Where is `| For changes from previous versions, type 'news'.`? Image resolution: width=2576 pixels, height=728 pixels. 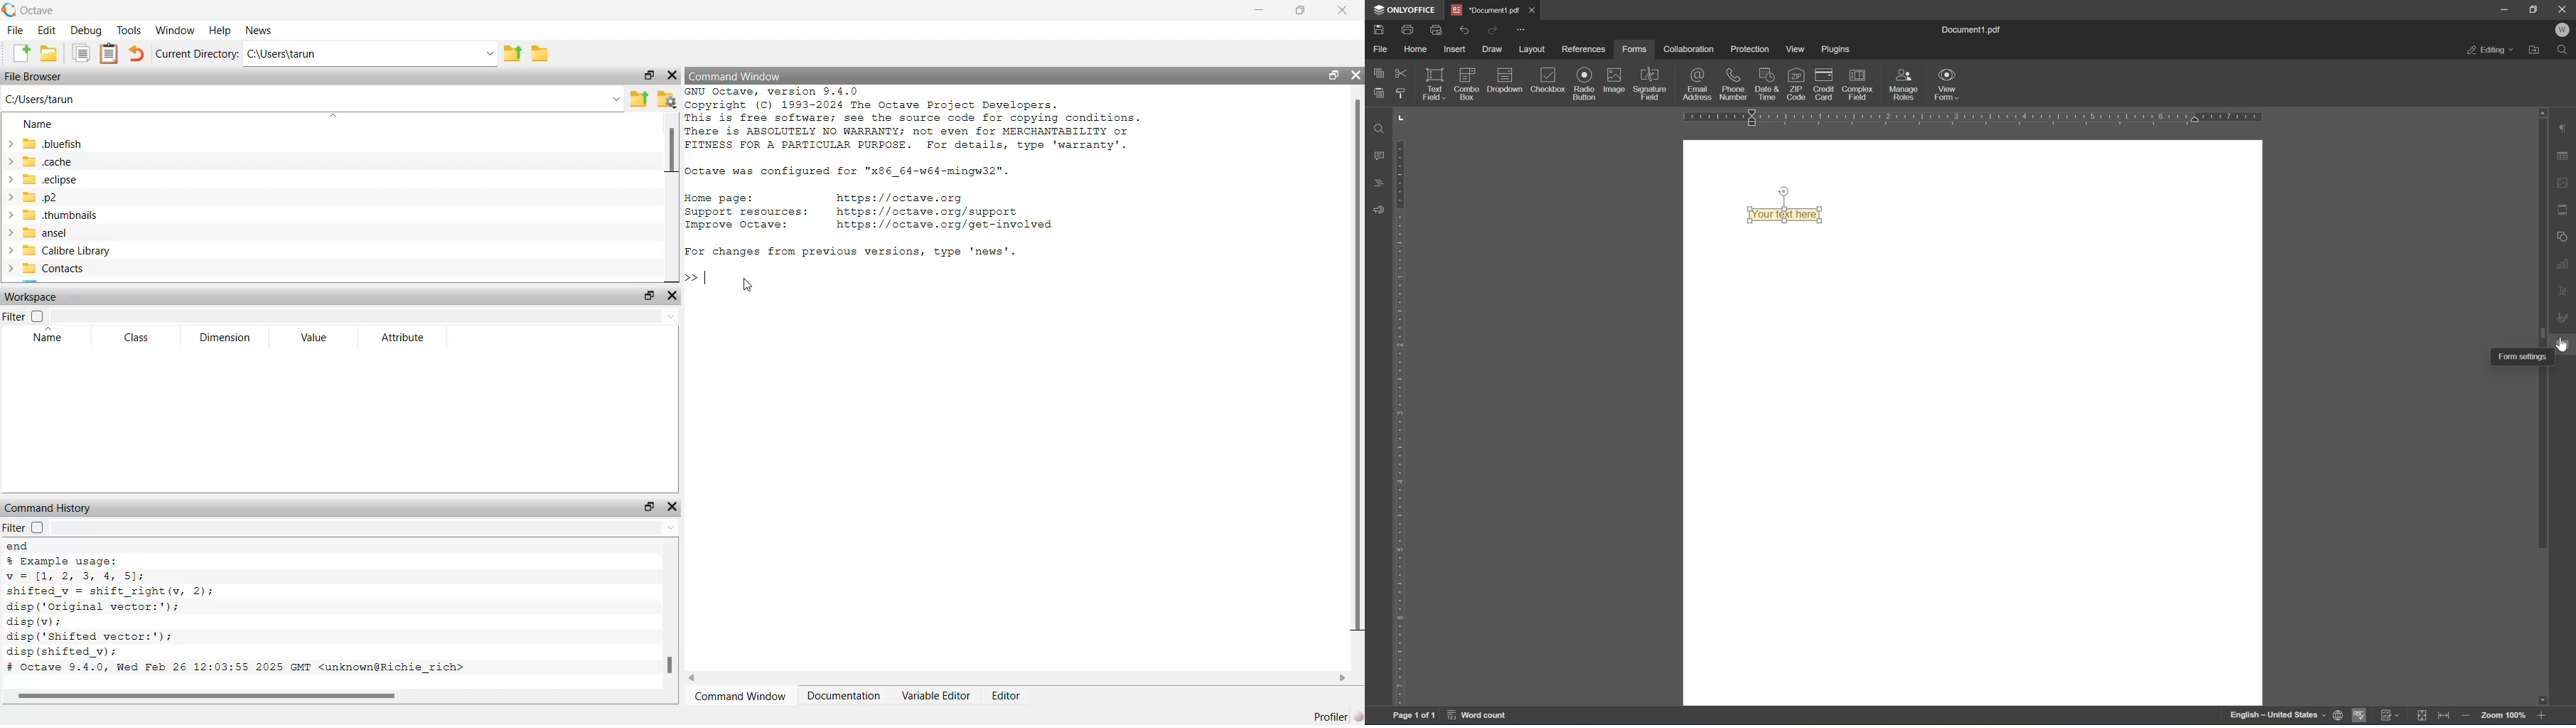
| For changes from previous versions, type 'news'. is located at coordinates (847, 253).